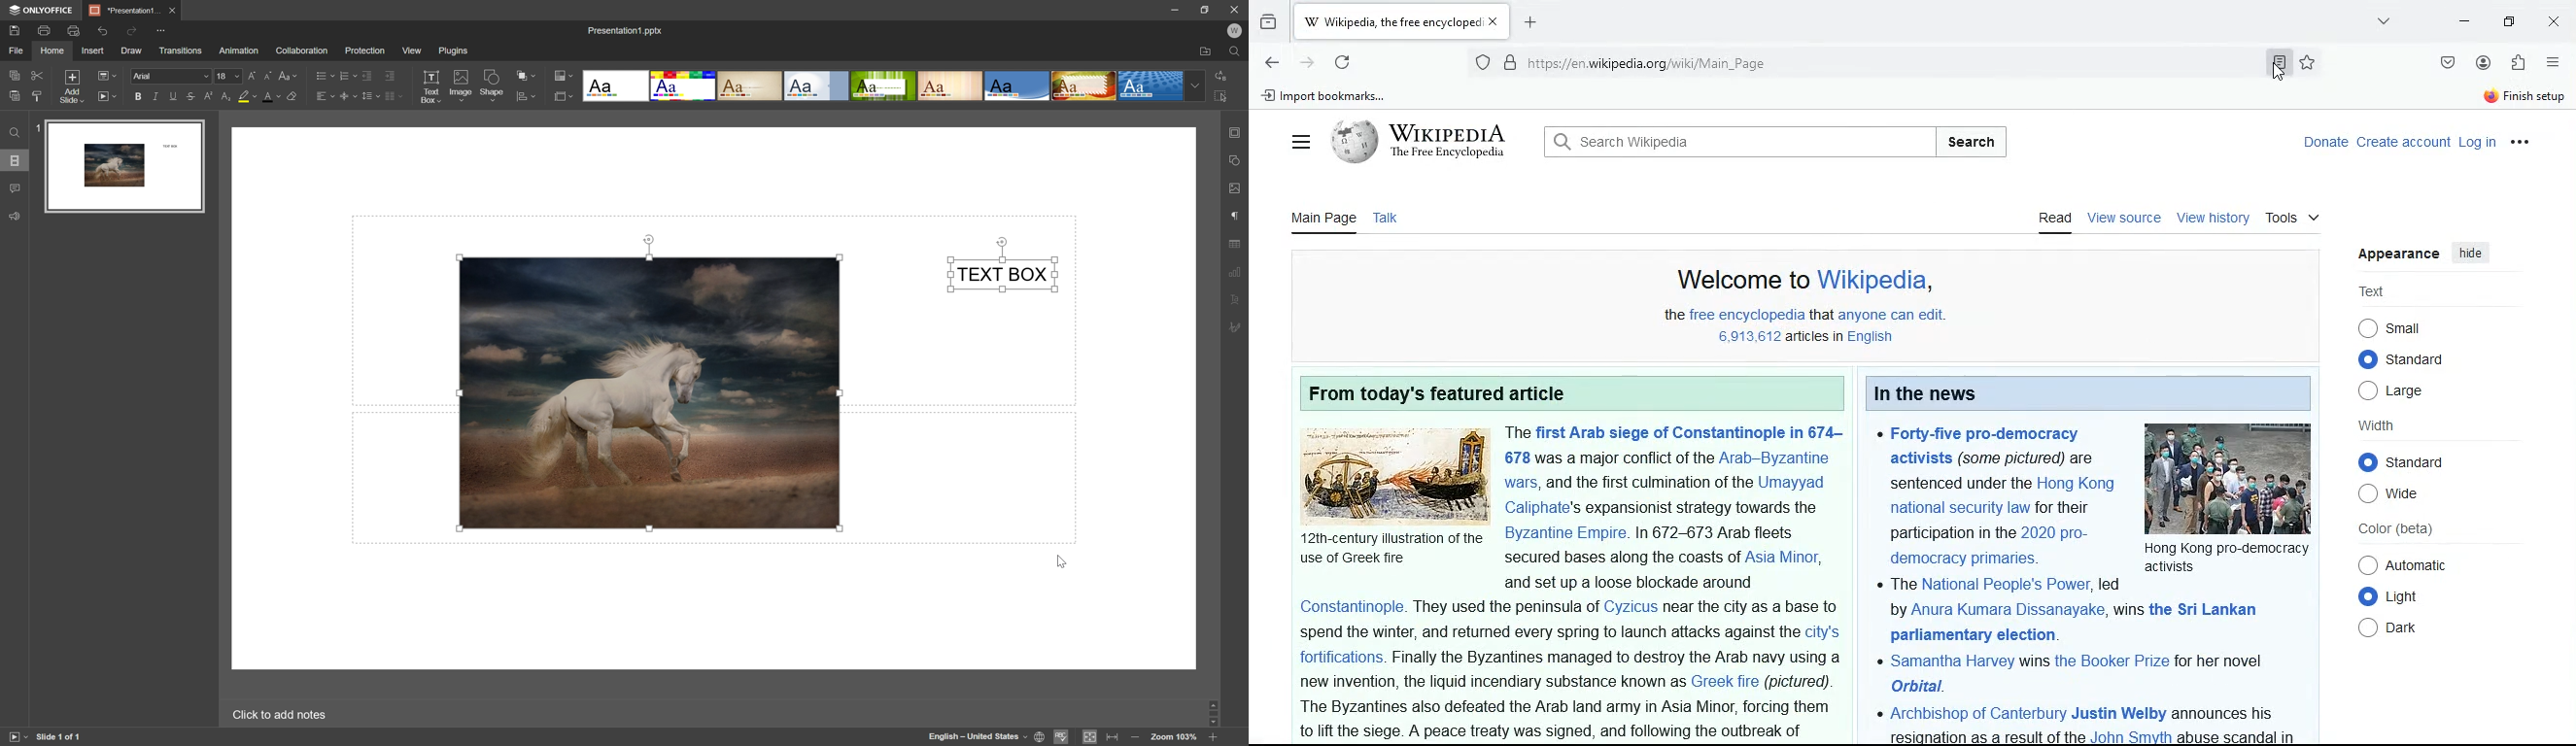  What do you see at coordinates (107, 96) in the screenshot?
I see `start slideshow` at bounding box center [107, 96].